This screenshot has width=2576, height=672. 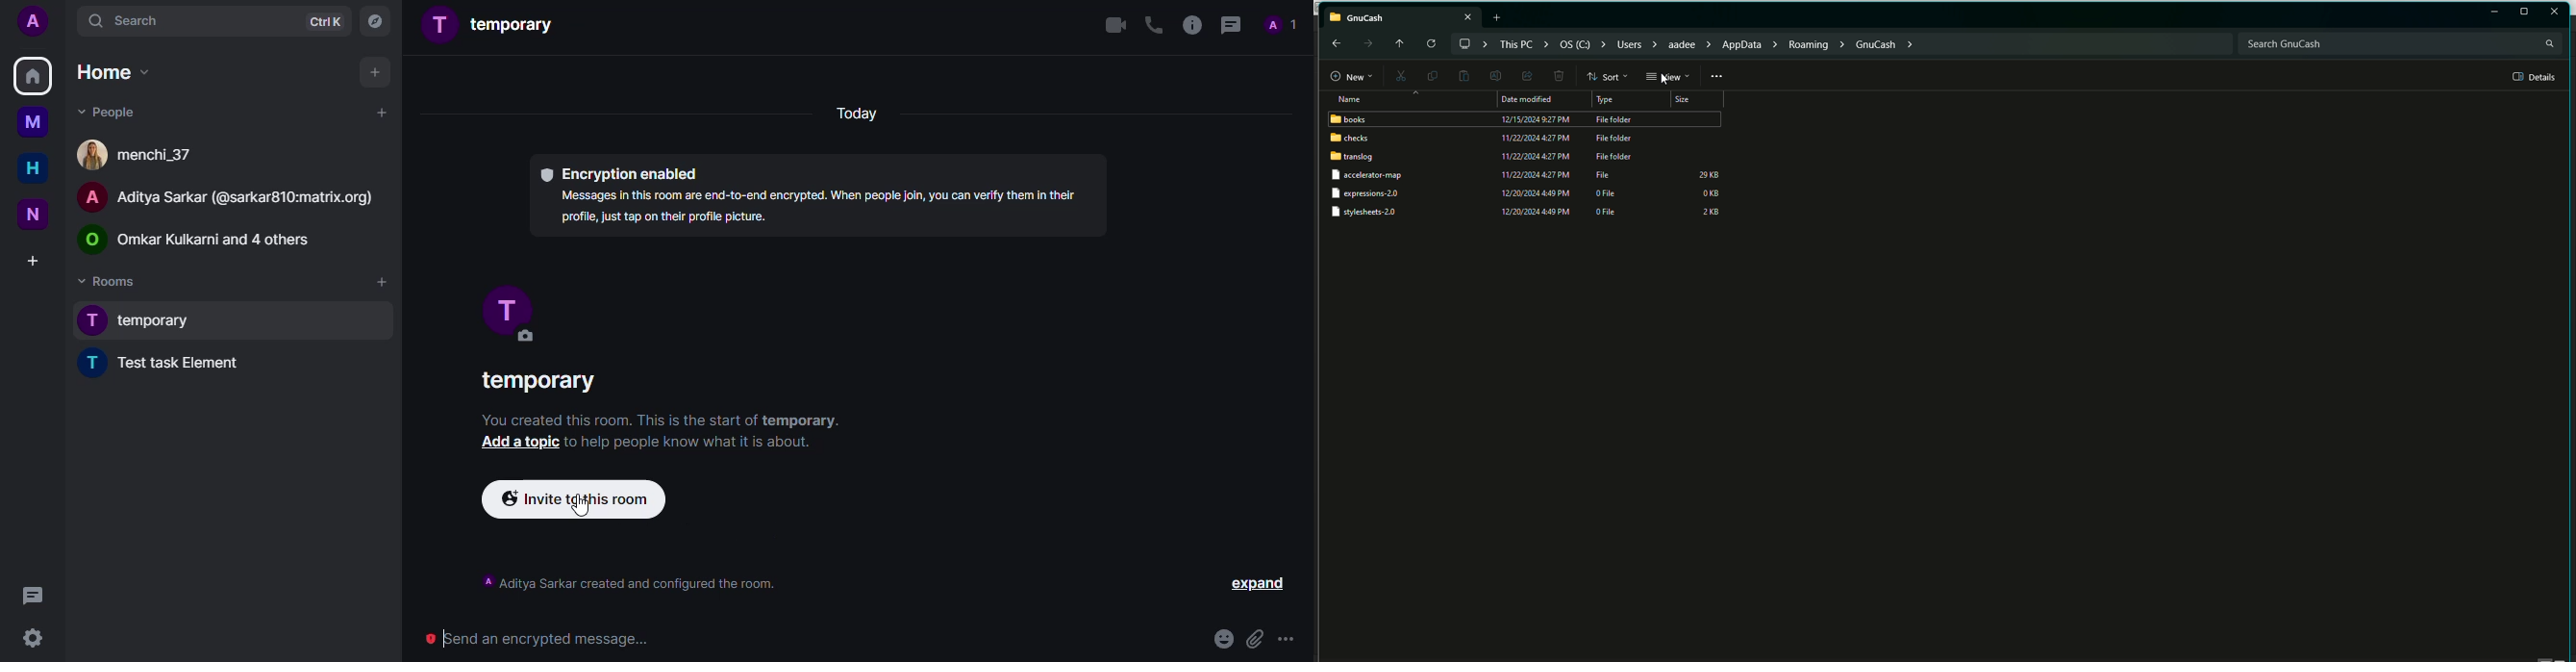 I want to click on Restore, so click(x=2524, y=12).